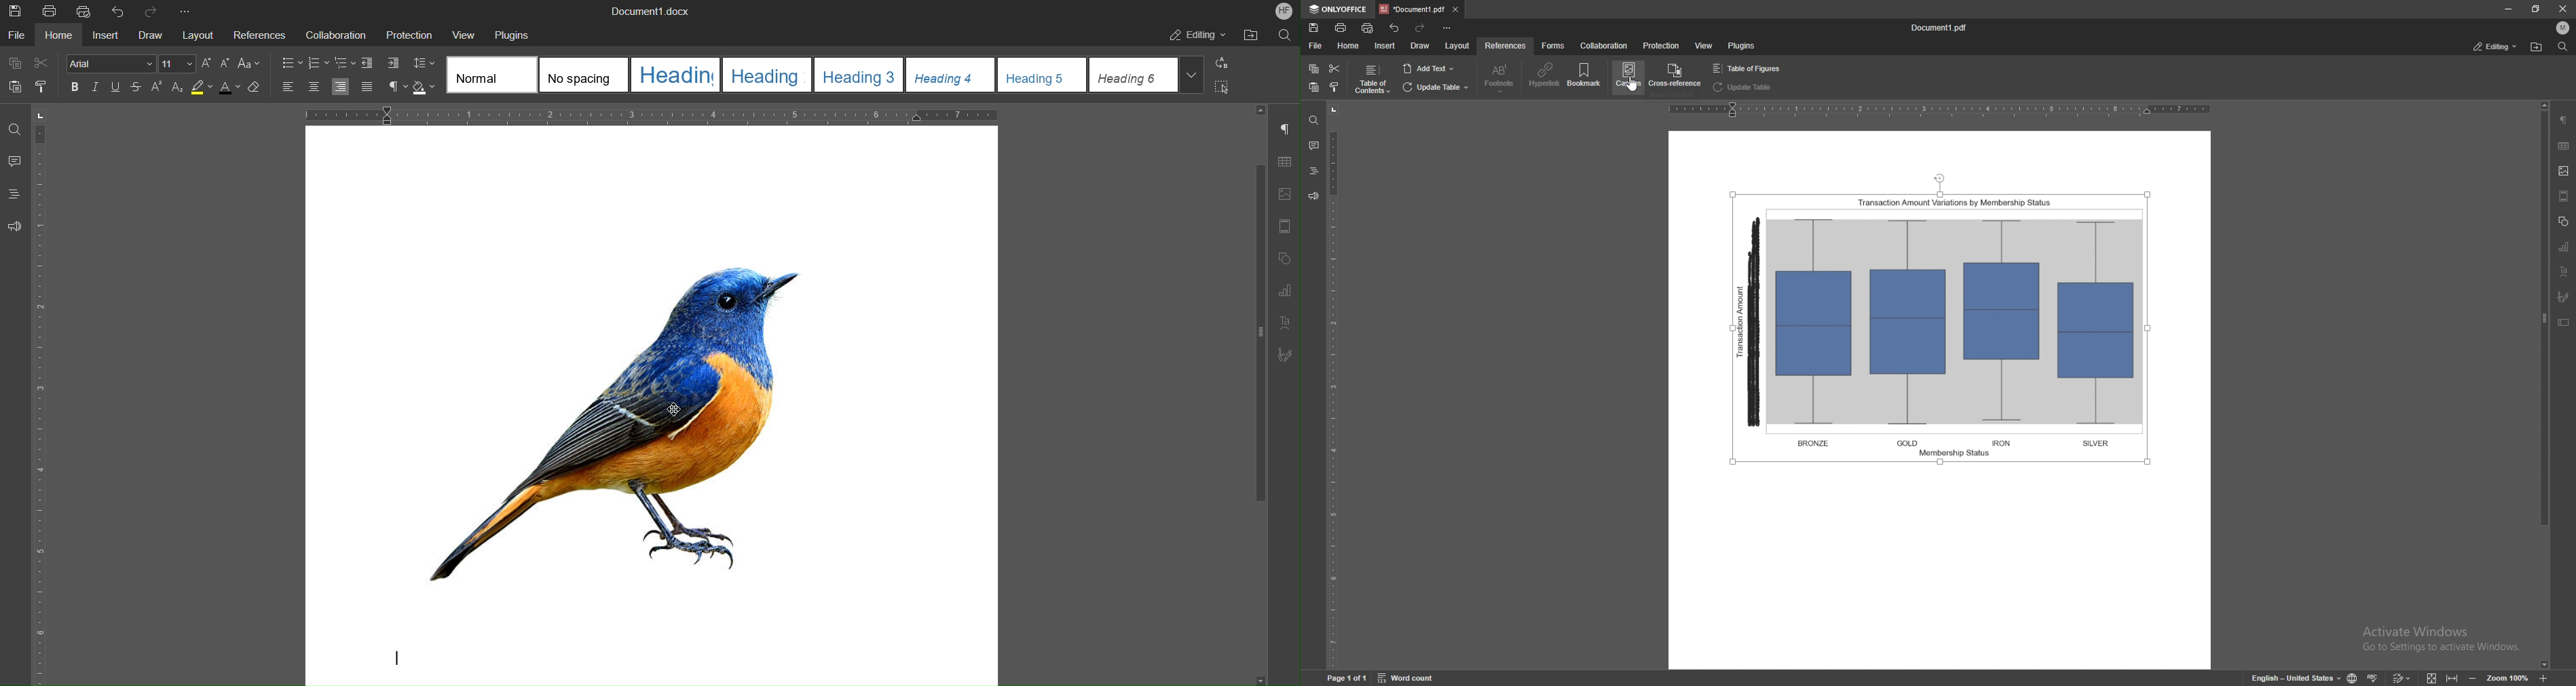  Describe the element at coordinates (1446, 28) in the screenshot. I see `customize toolbar` at that location.